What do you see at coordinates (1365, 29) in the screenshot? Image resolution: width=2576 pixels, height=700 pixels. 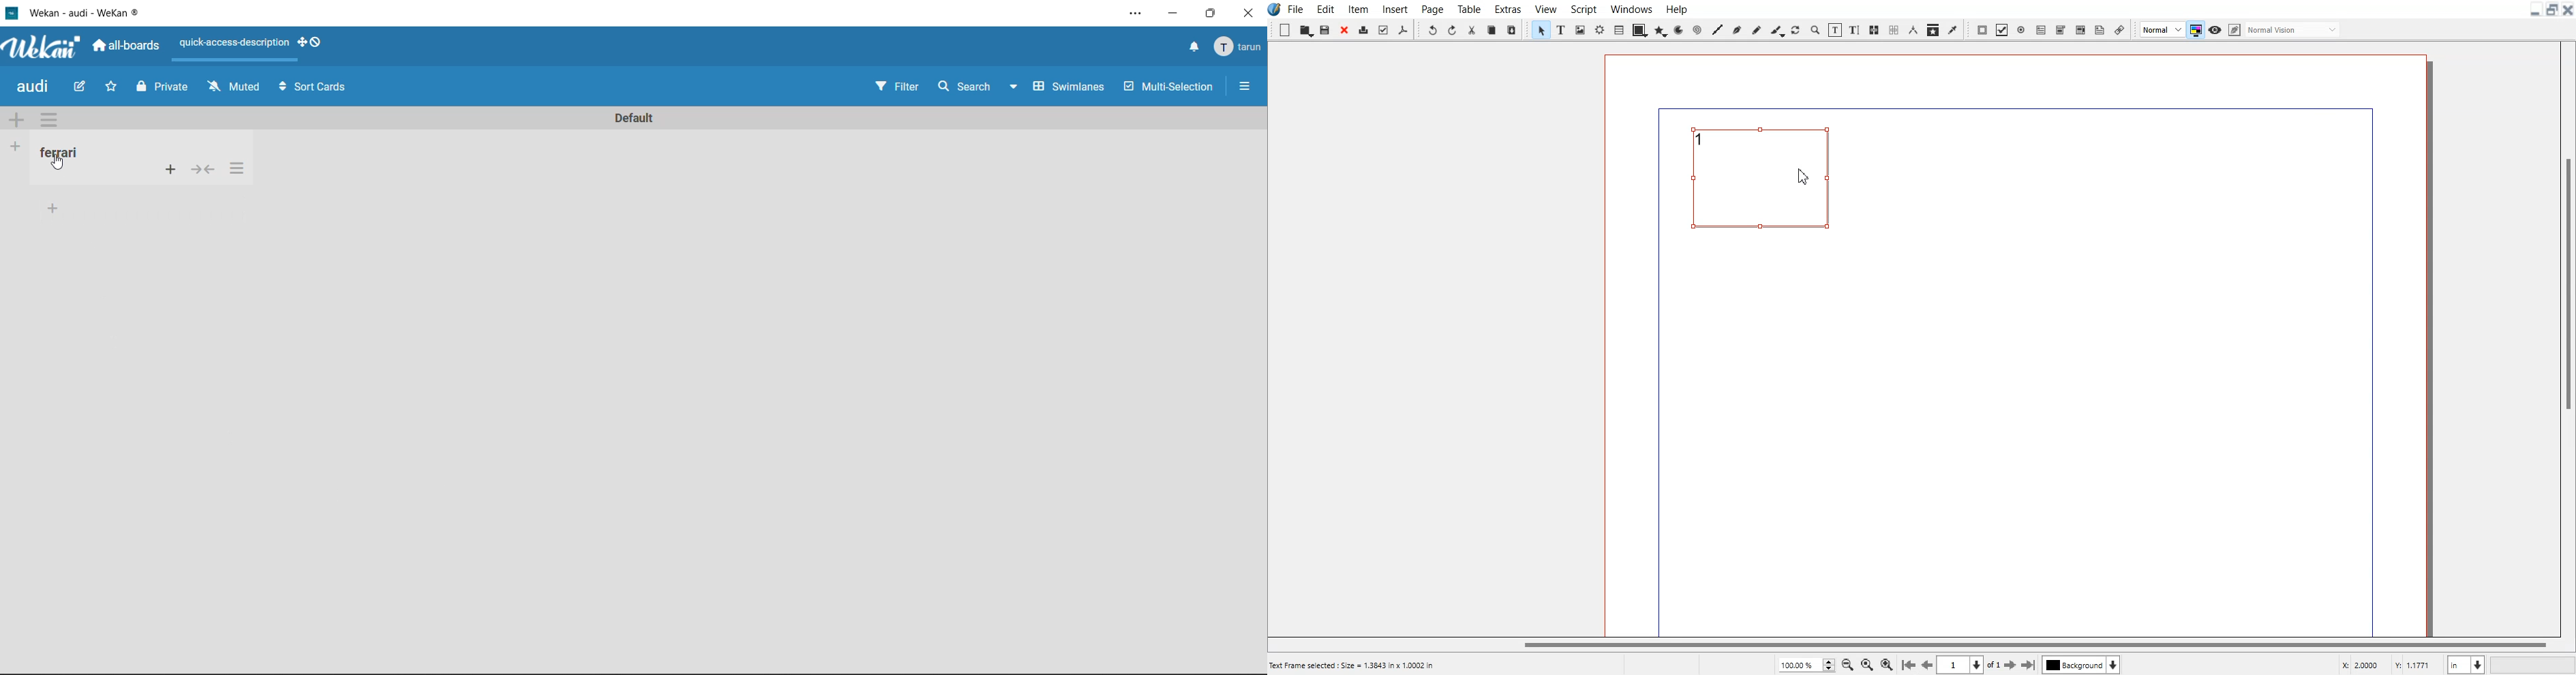 I see `Print` at bounding box center [1365, 29].